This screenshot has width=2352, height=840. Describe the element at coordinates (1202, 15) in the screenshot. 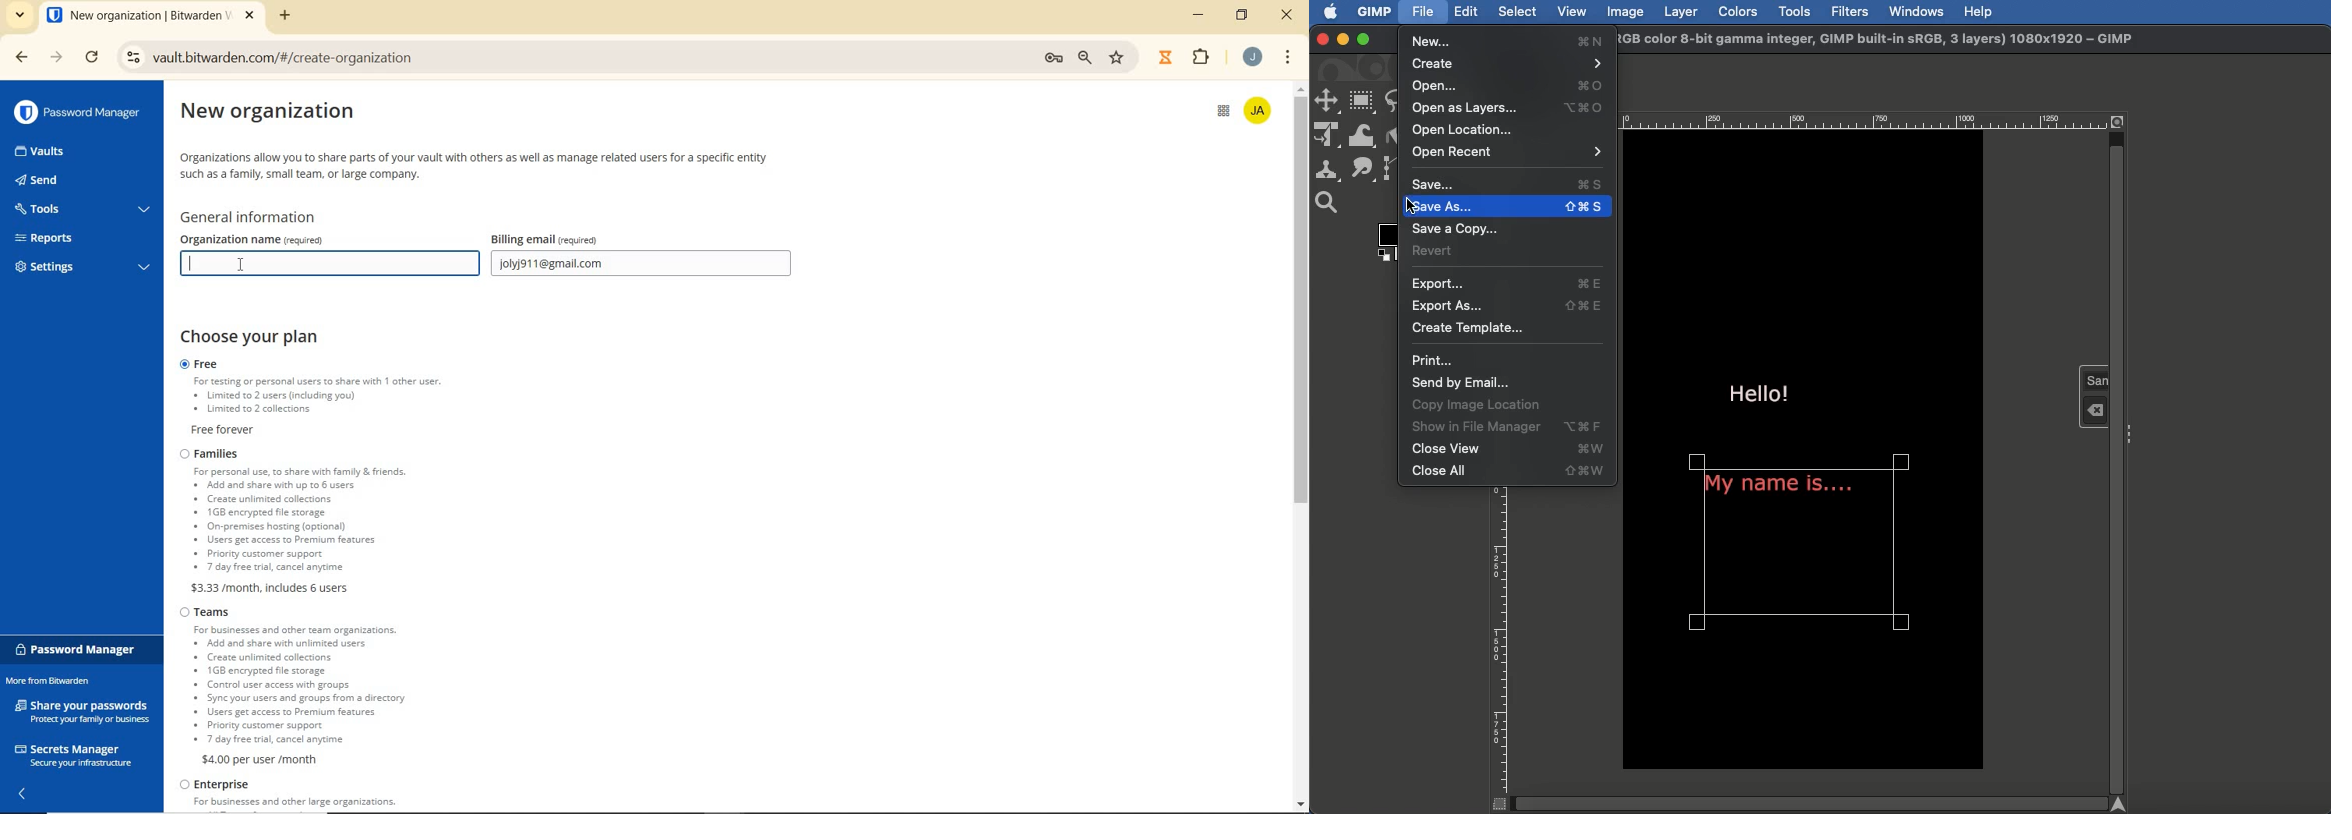

I see `minimize` at that location.